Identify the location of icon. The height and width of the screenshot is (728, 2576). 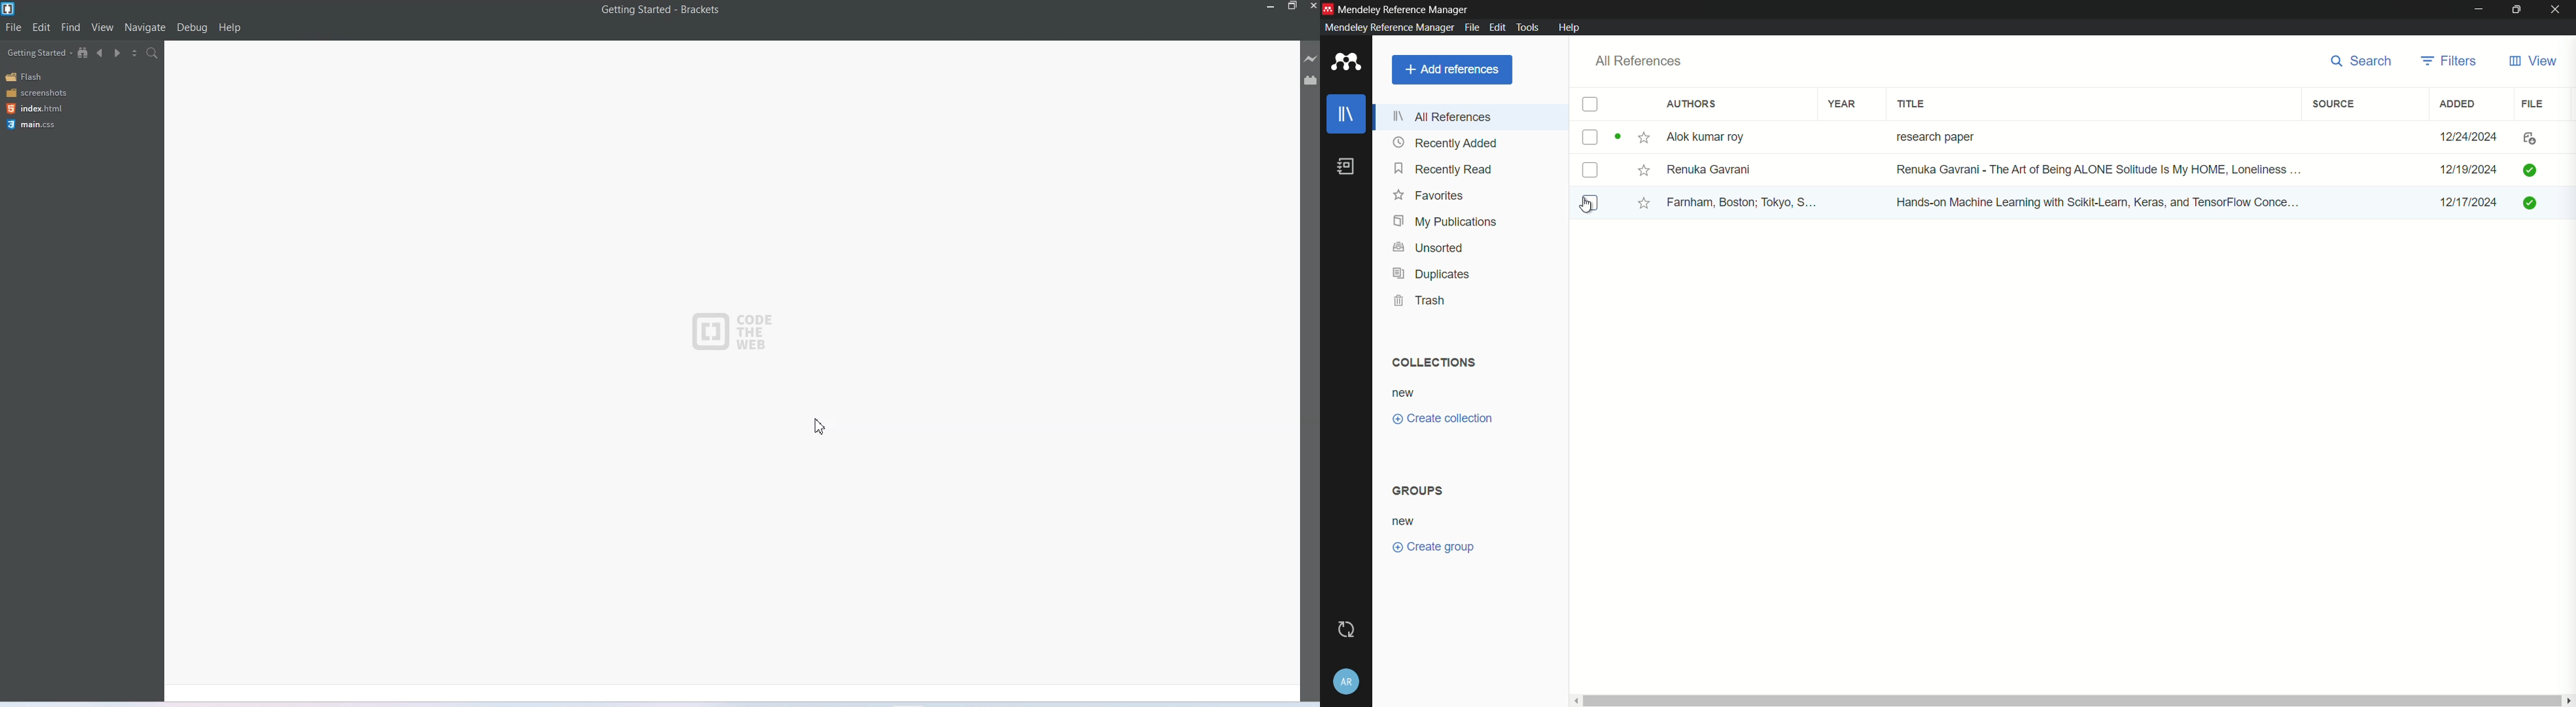
(2529, 170).